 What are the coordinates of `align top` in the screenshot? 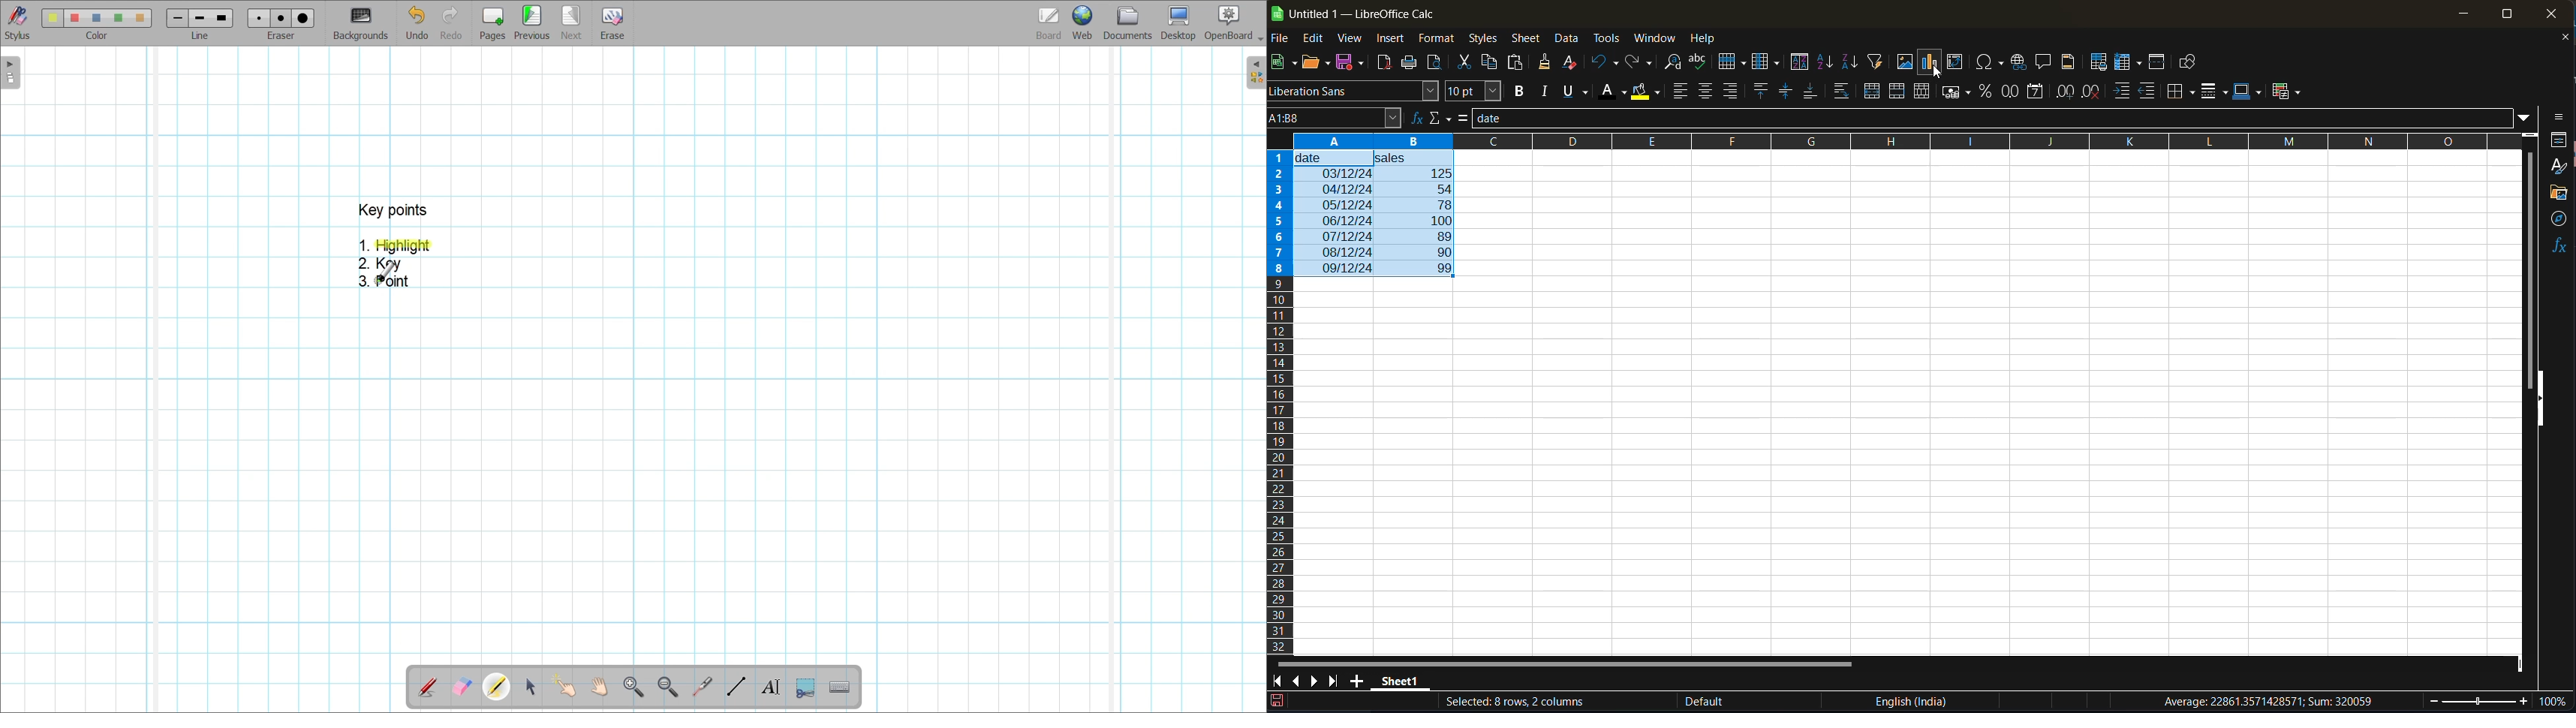 It's located at (1762, 92).